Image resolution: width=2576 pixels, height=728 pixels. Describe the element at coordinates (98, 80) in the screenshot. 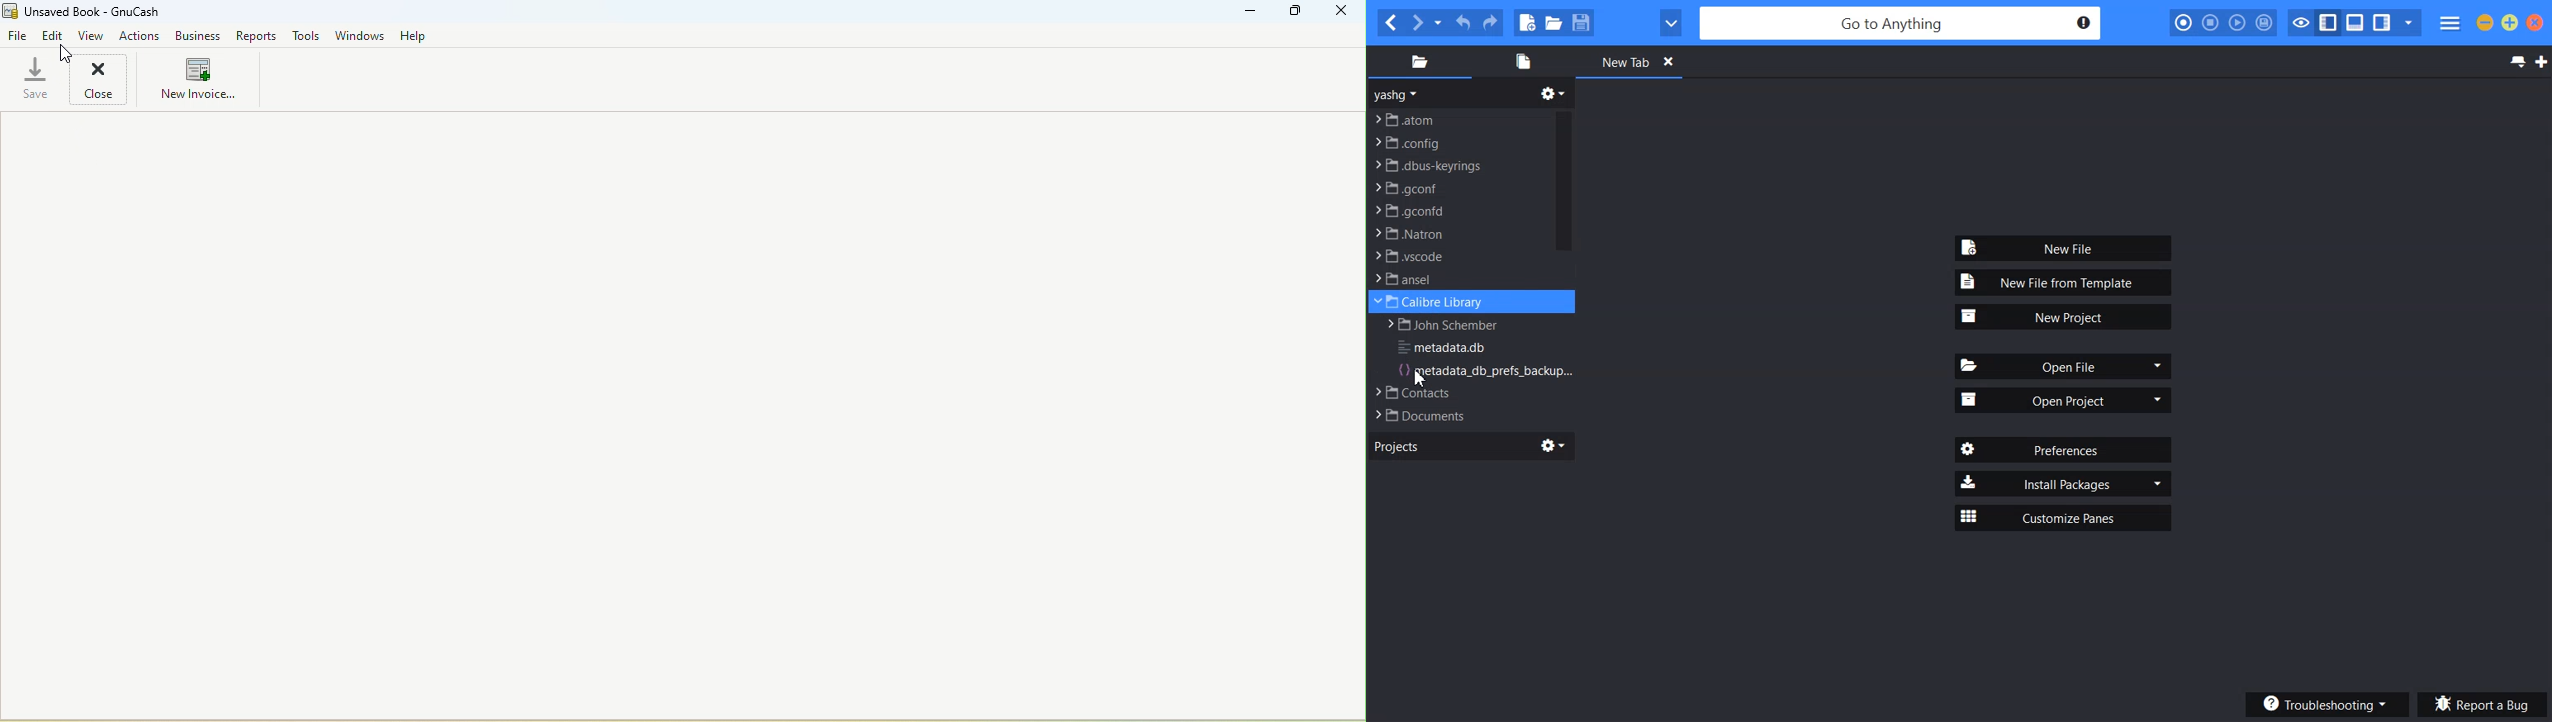

I see `Close` at that location.